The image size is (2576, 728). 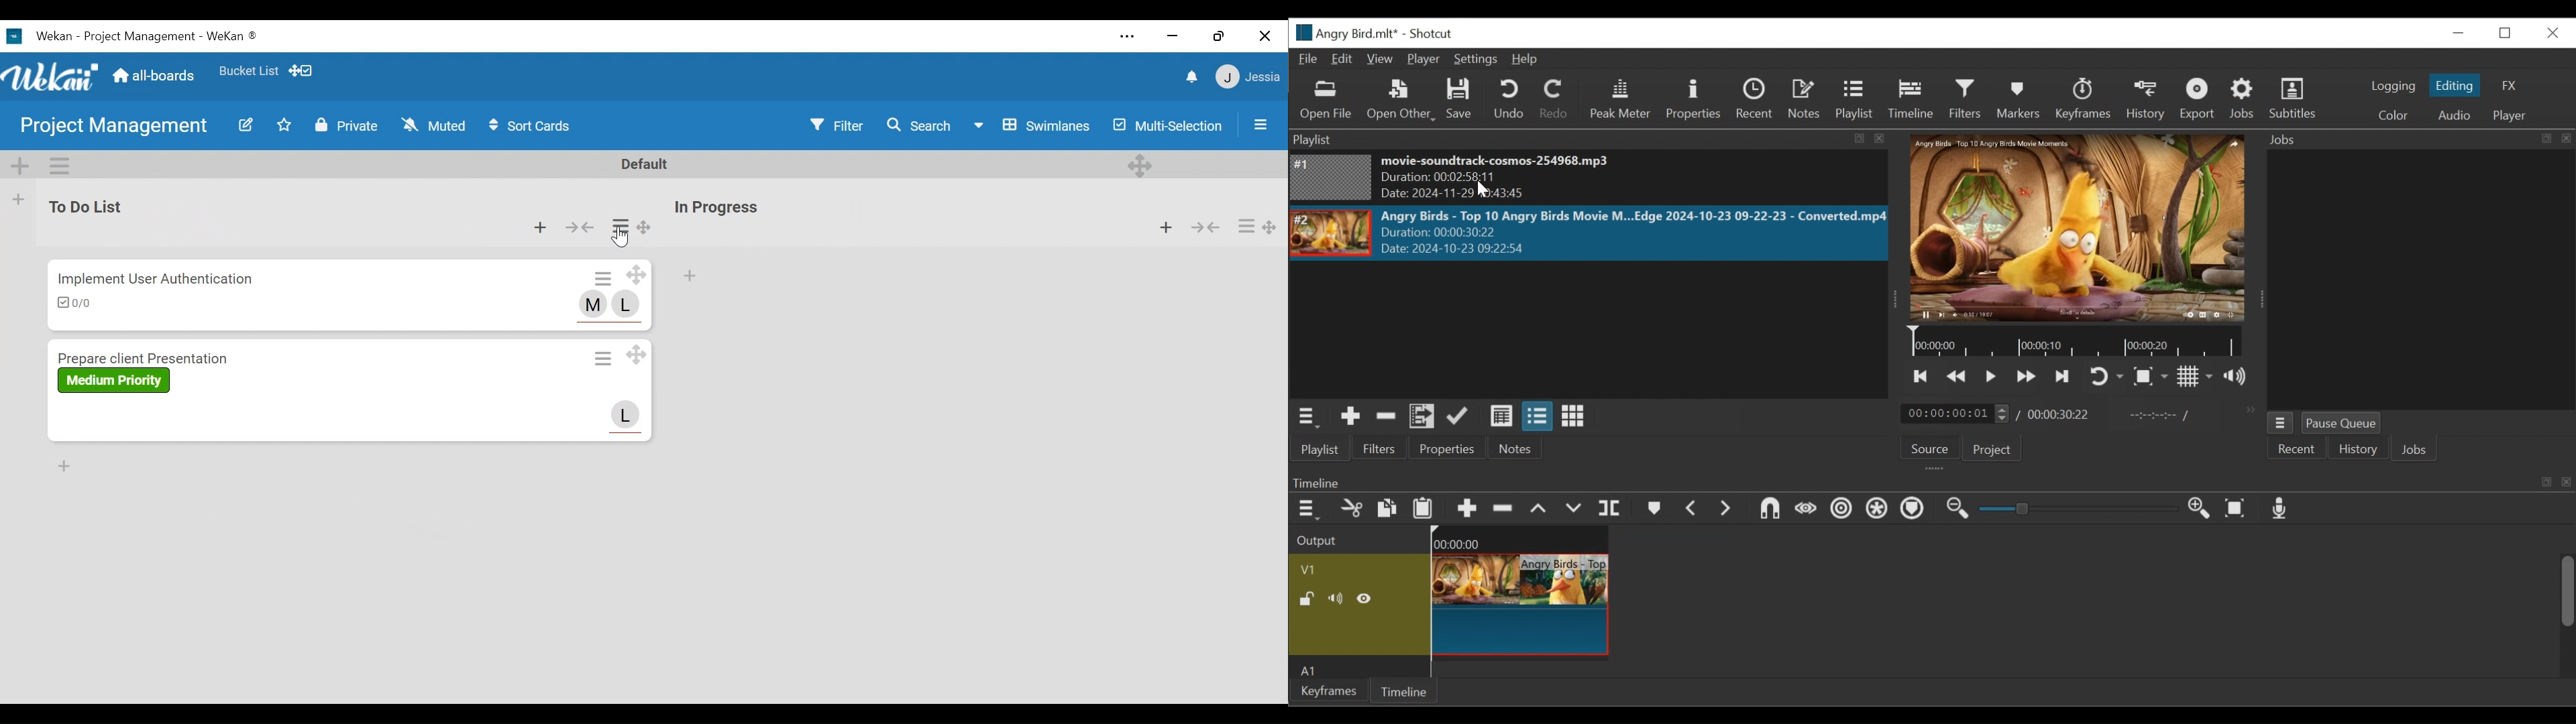 I want to click on Output, so click(x=1357, y=539).